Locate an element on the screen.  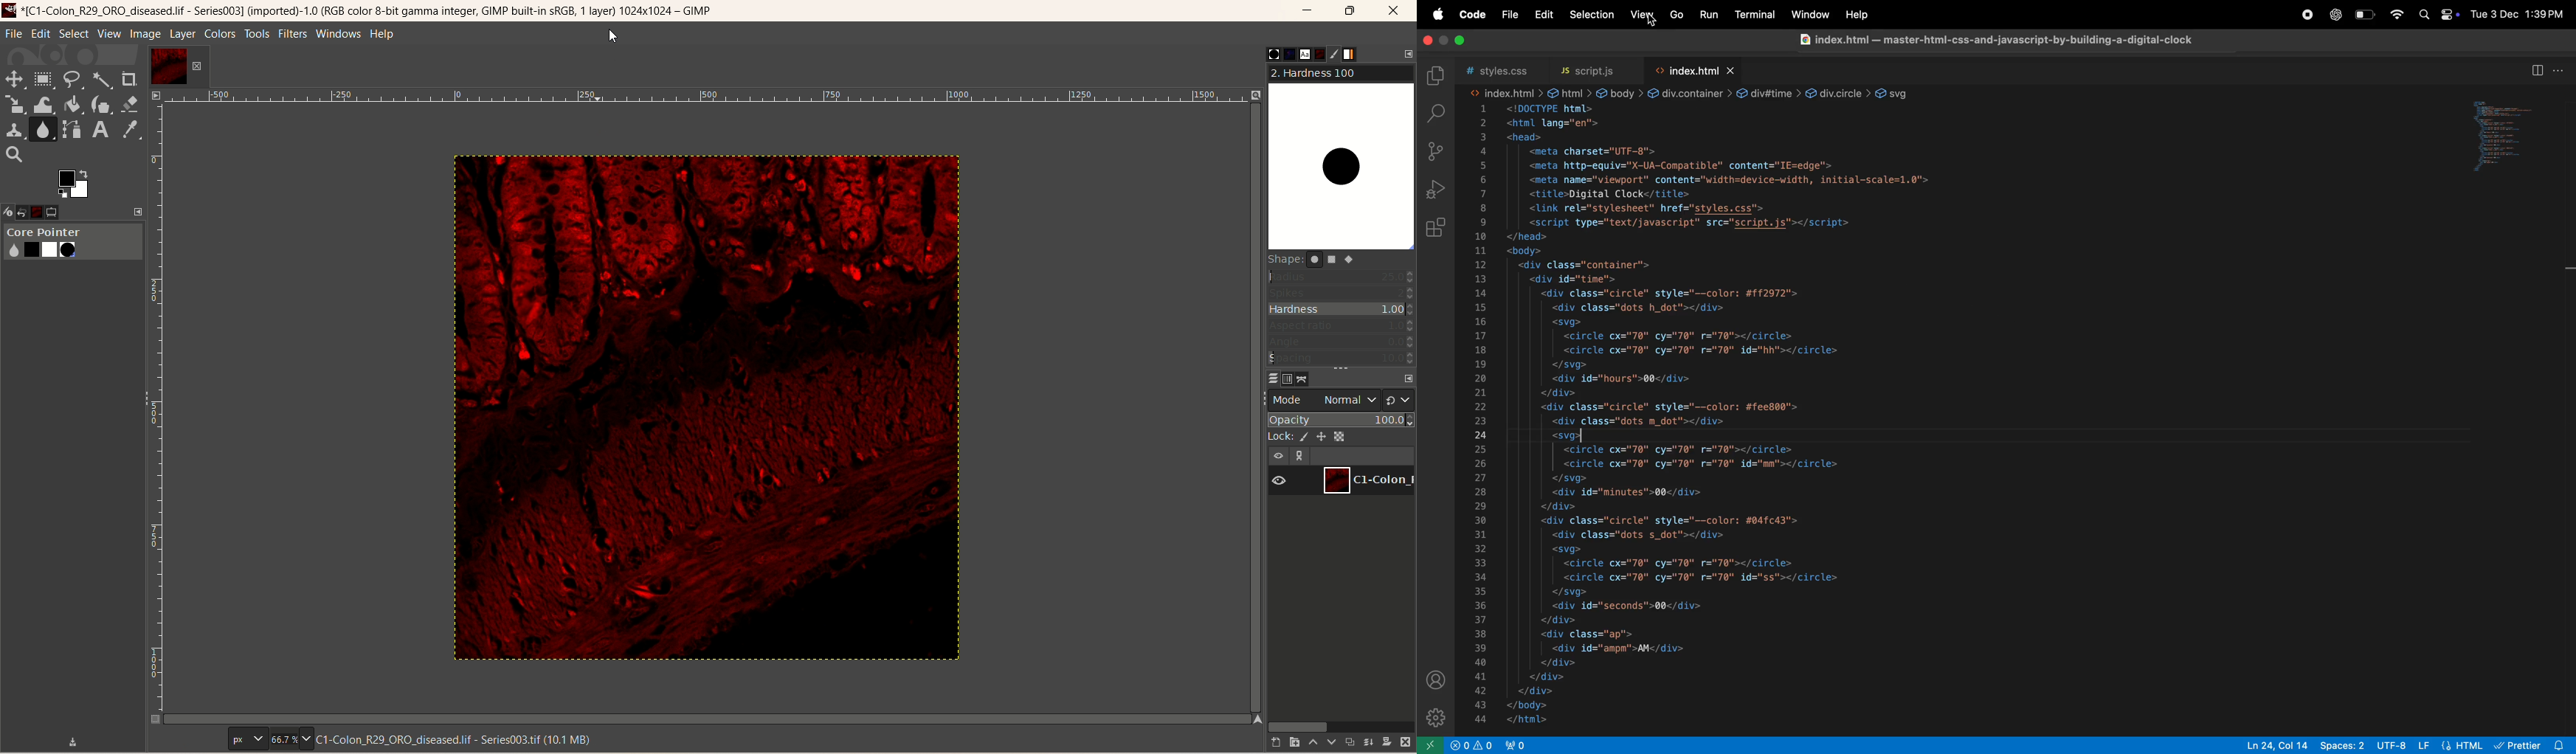
move tool is located at coordinates (13, 77).